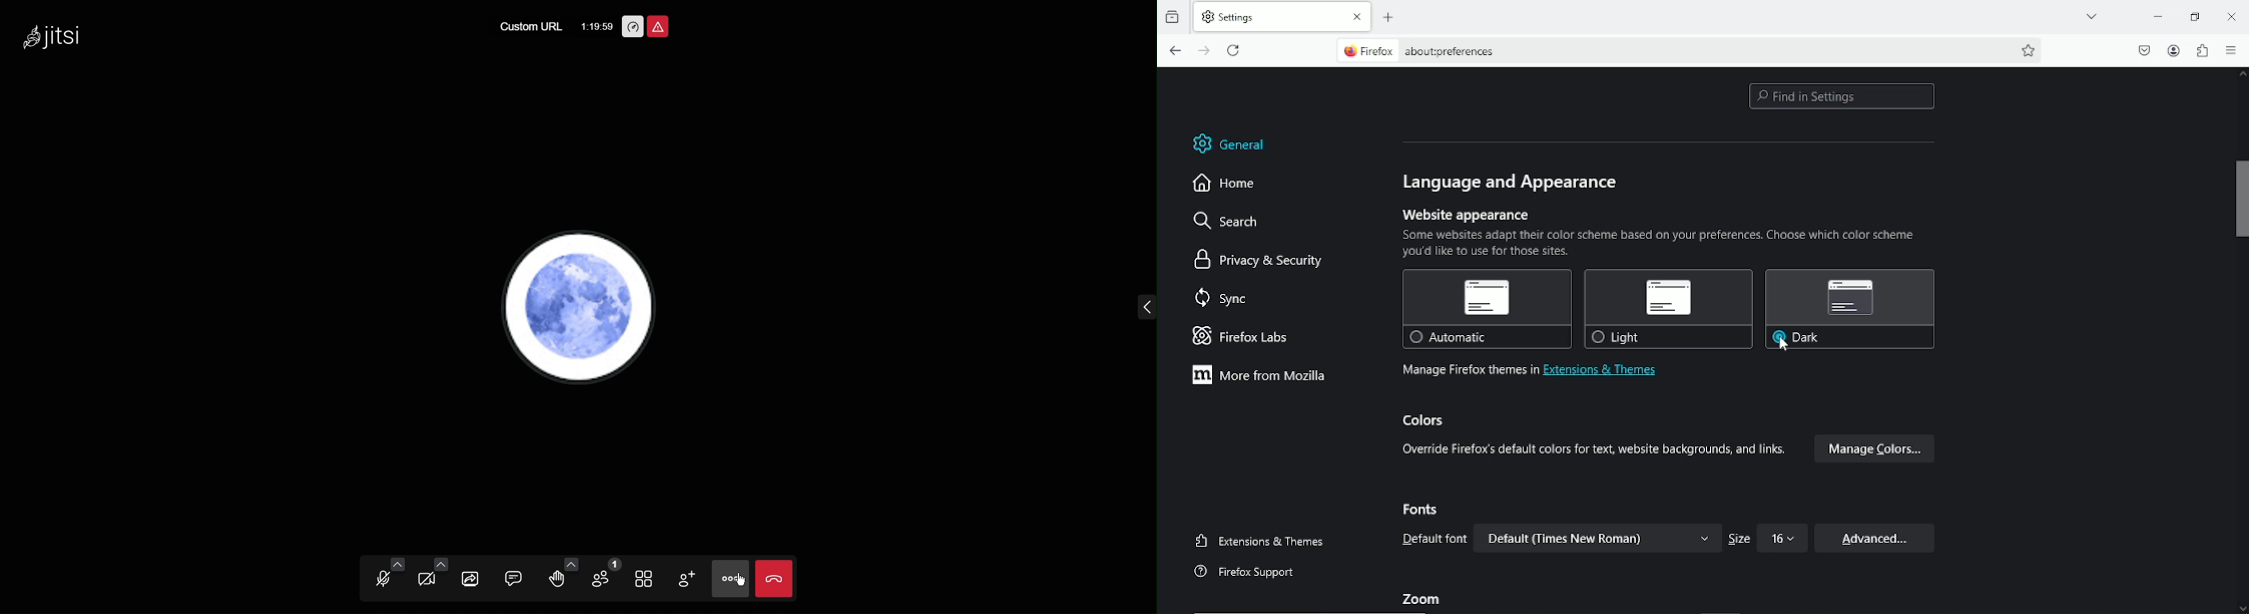  I want to click on Raise Hand, so click(562, 577).